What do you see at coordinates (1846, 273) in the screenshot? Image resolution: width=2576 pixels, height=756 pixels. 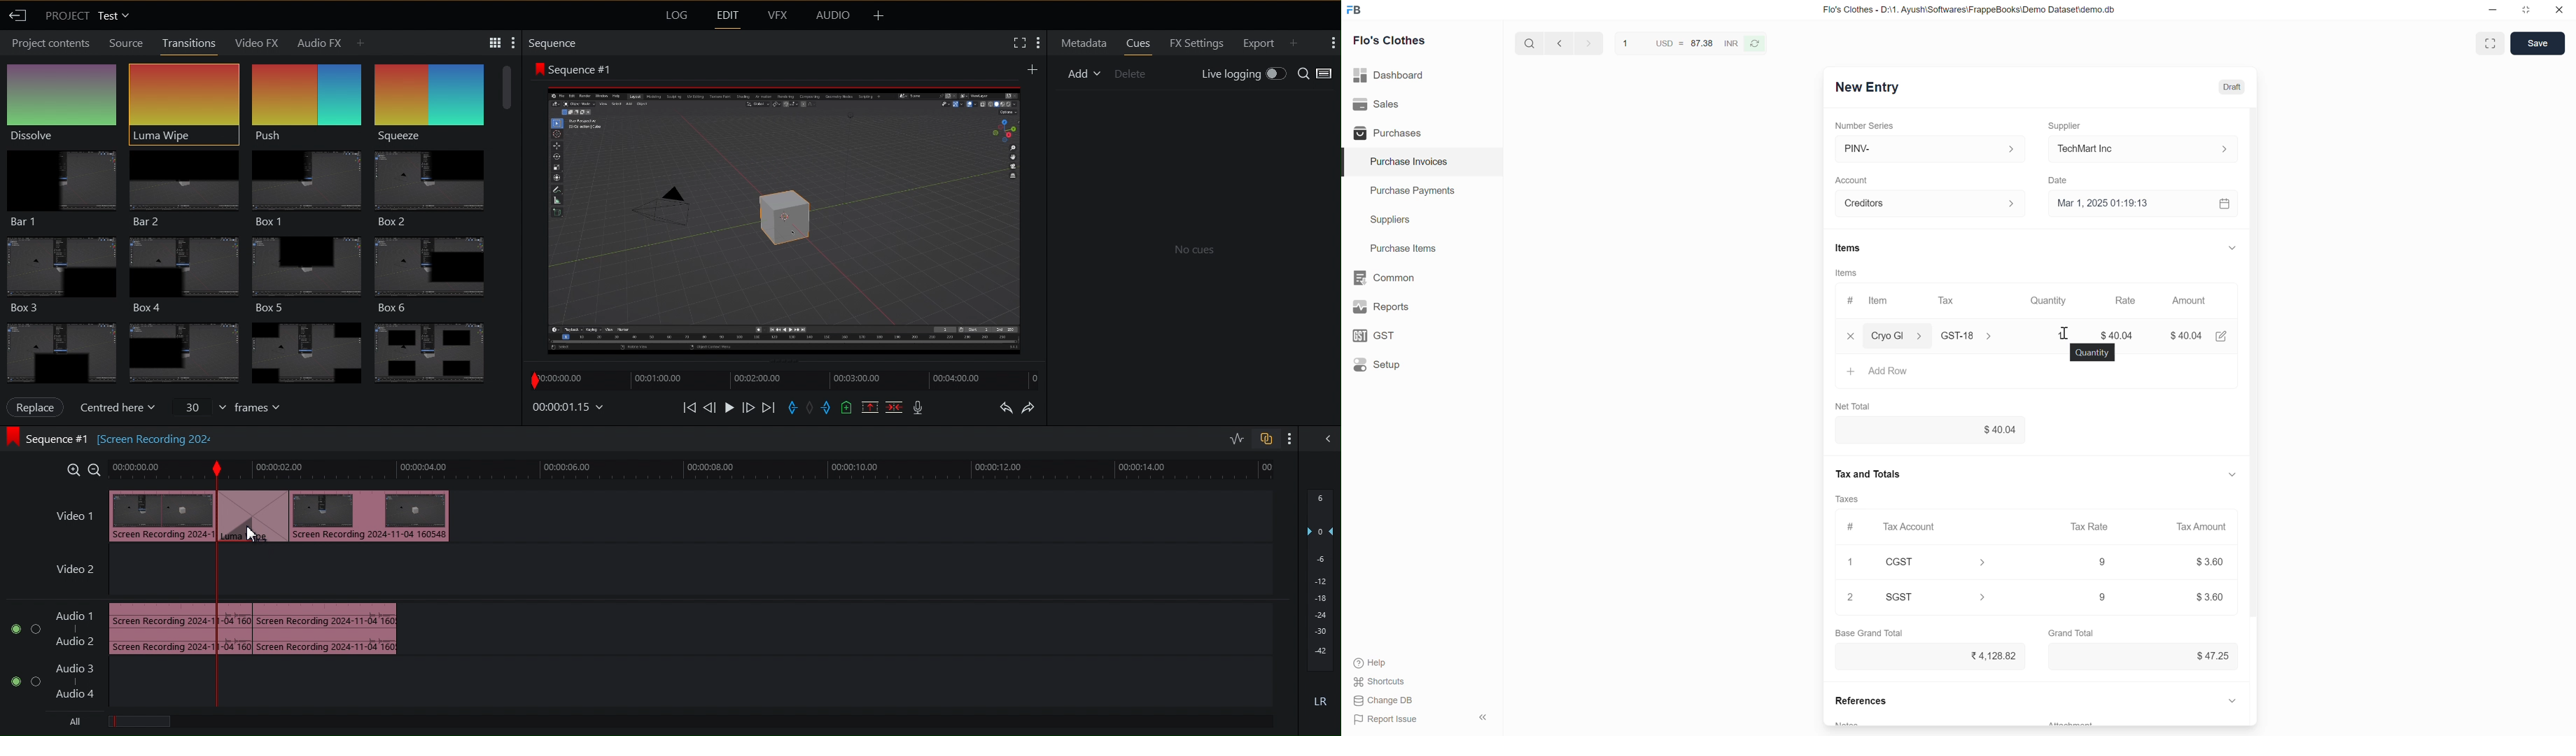 I see `Items` at bounding box center [1846, 273].